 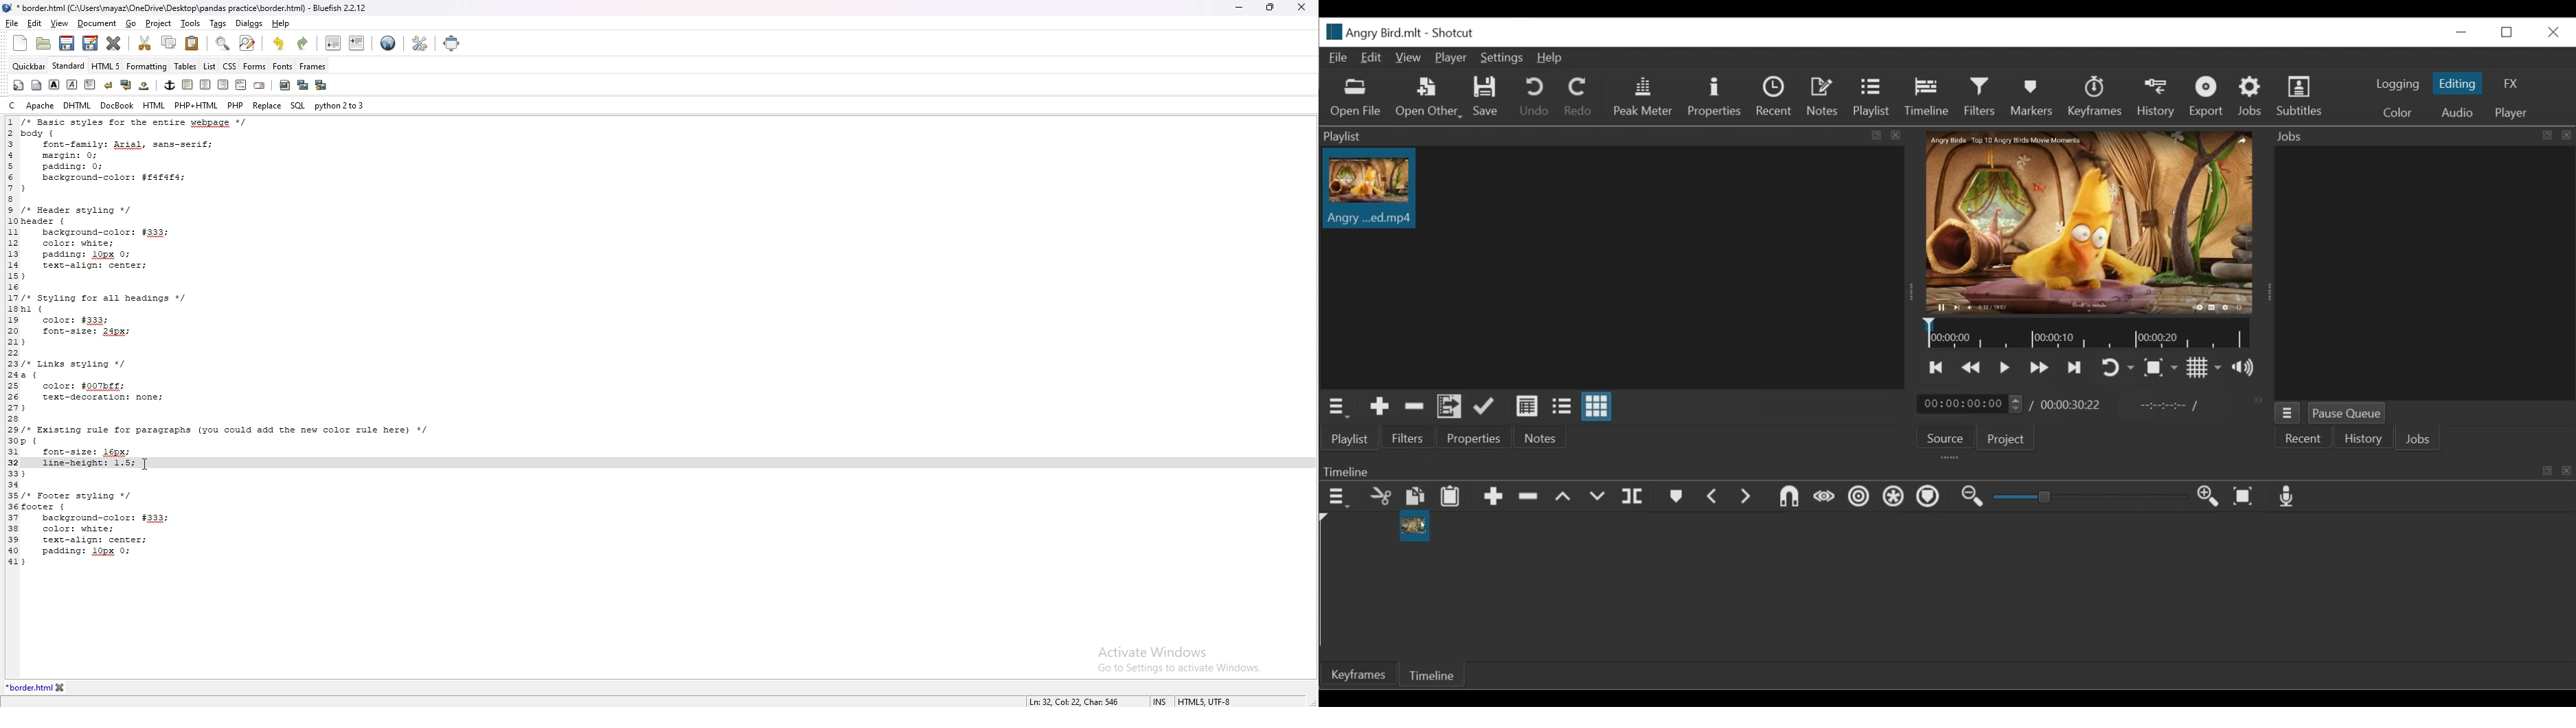 What do you see at coordinates (2304, 95) in the screenshot?
I see `Subtitles` at bounding box center [2304, 95].